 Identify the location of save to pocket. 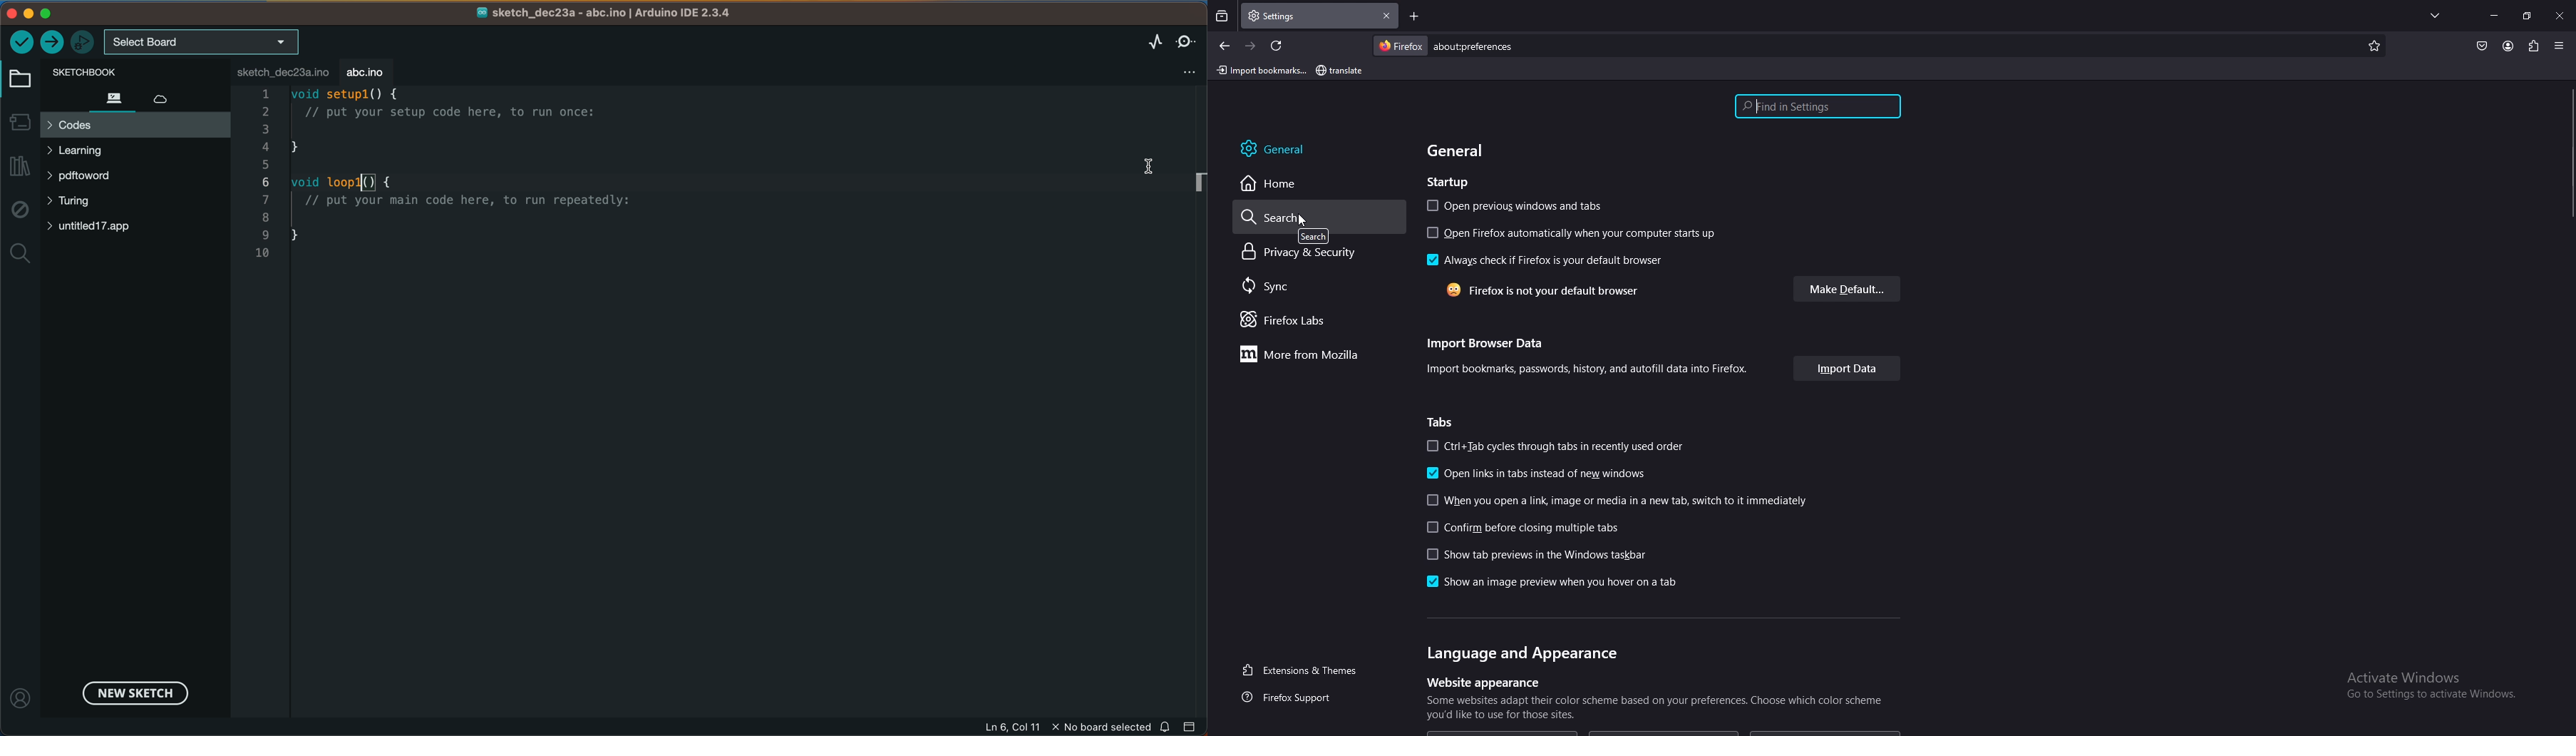
(2482, 46).